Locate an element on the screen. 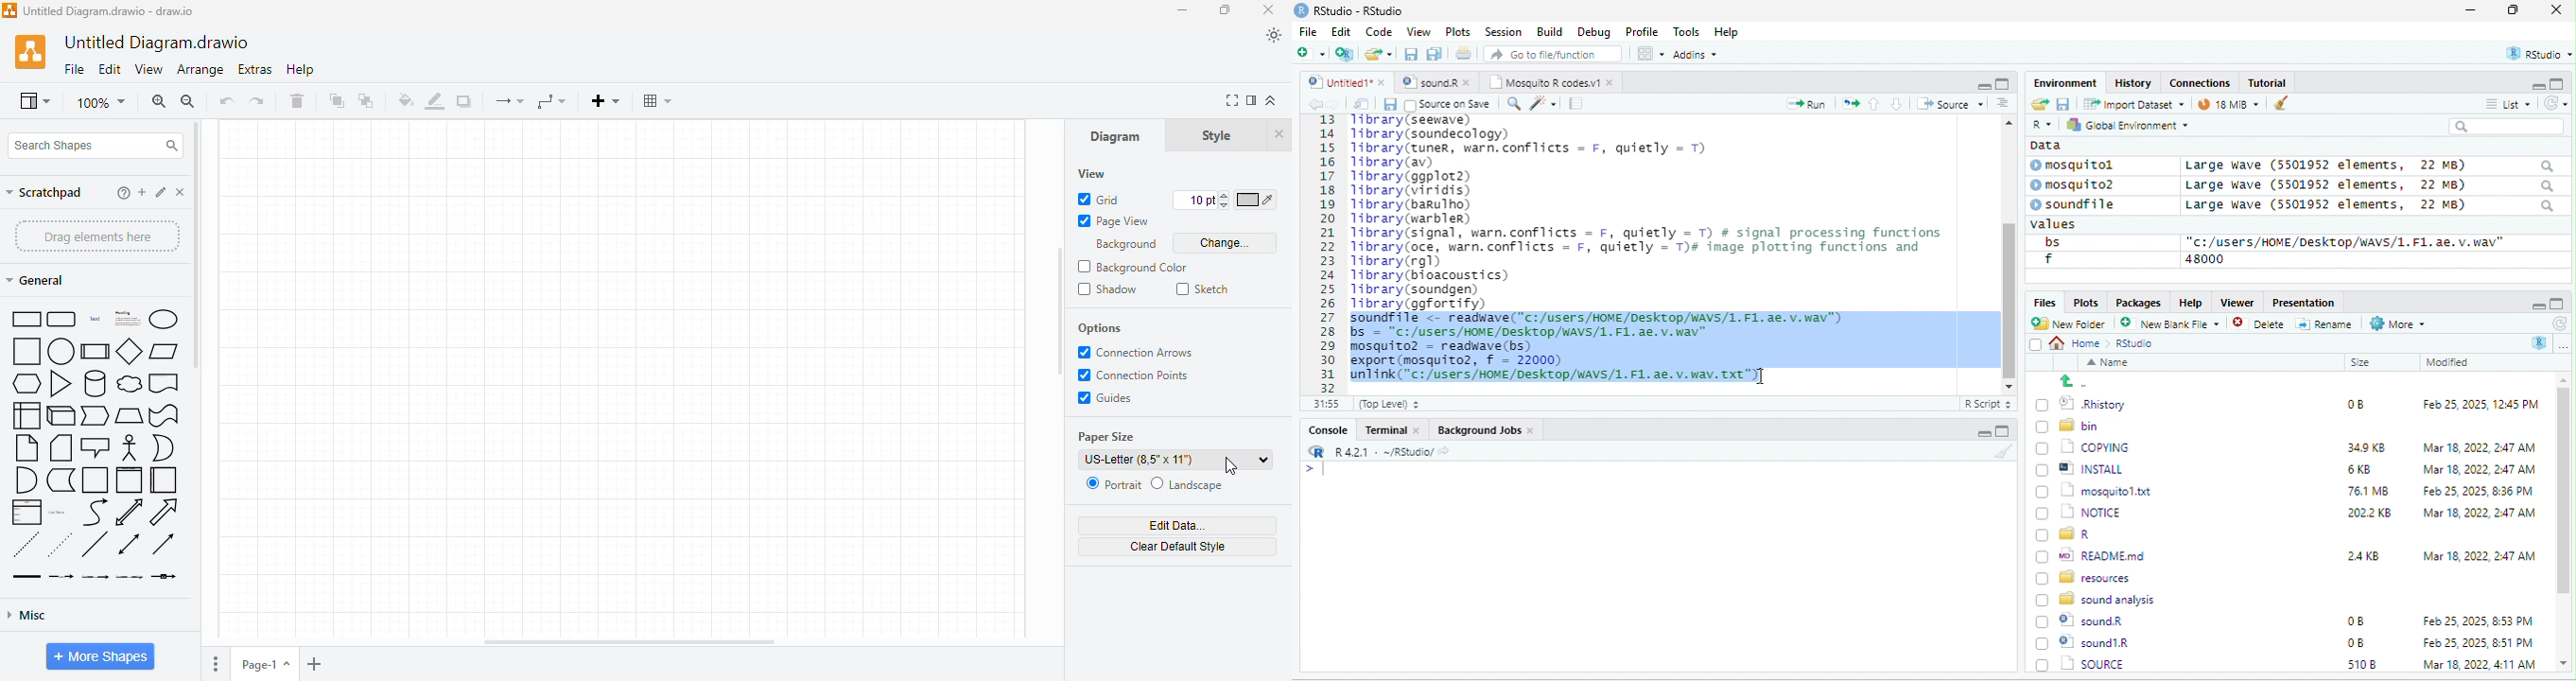 The image size is (2576, 700). connector with 3 labels is located at coordinates (130, 577).